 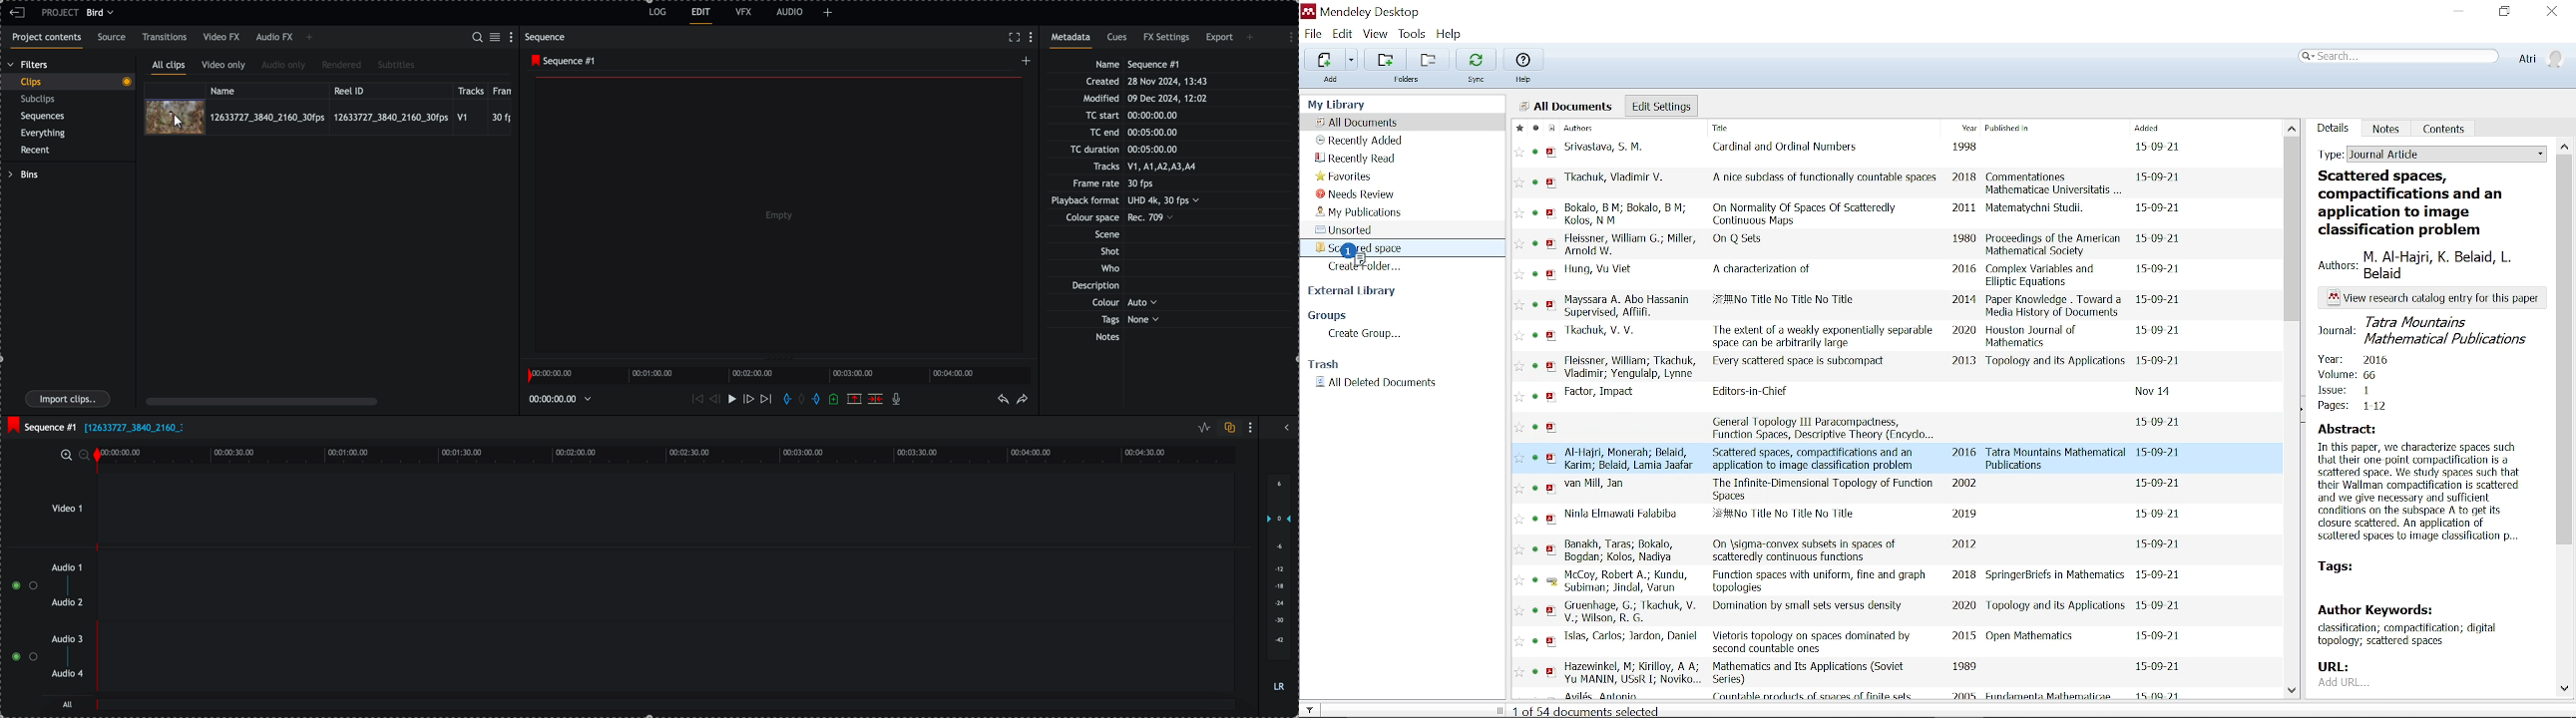 What do you see at coordinates (1825, 427) in the screenshot?
I see `title` at bounding box center [1825, 427].